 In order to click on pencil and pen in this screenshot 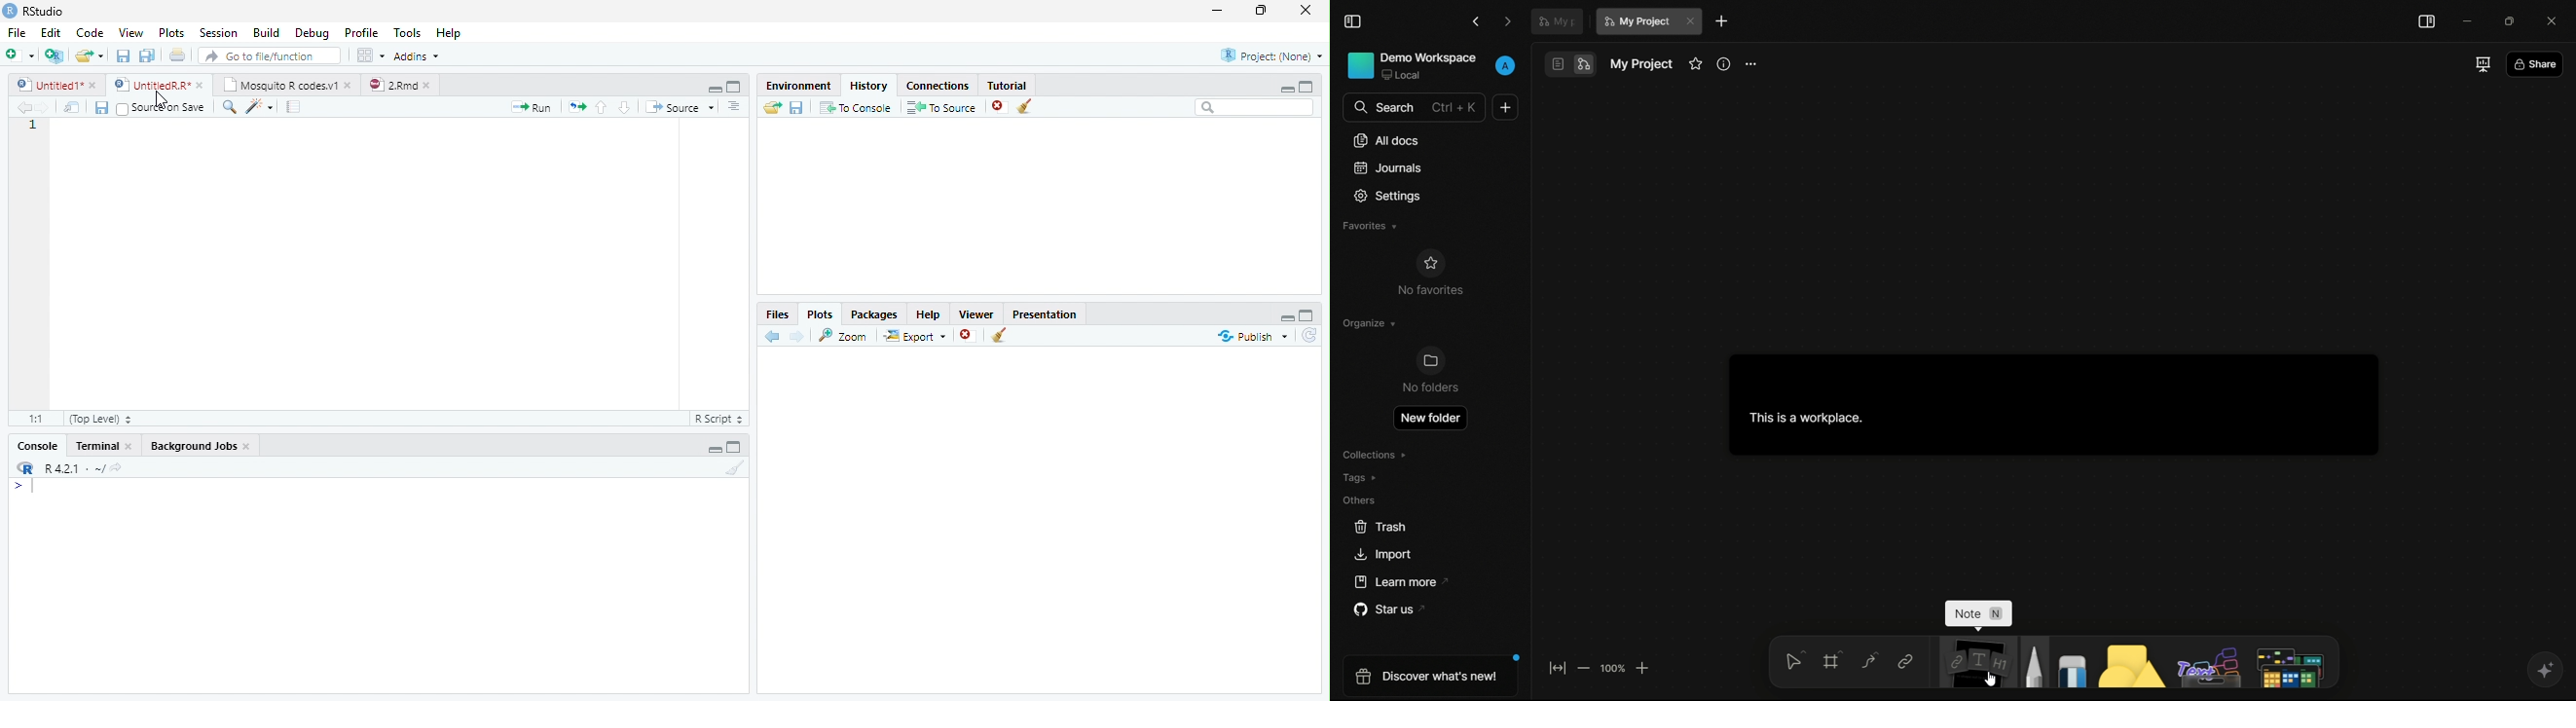, I will do `click(2032, 661)`.